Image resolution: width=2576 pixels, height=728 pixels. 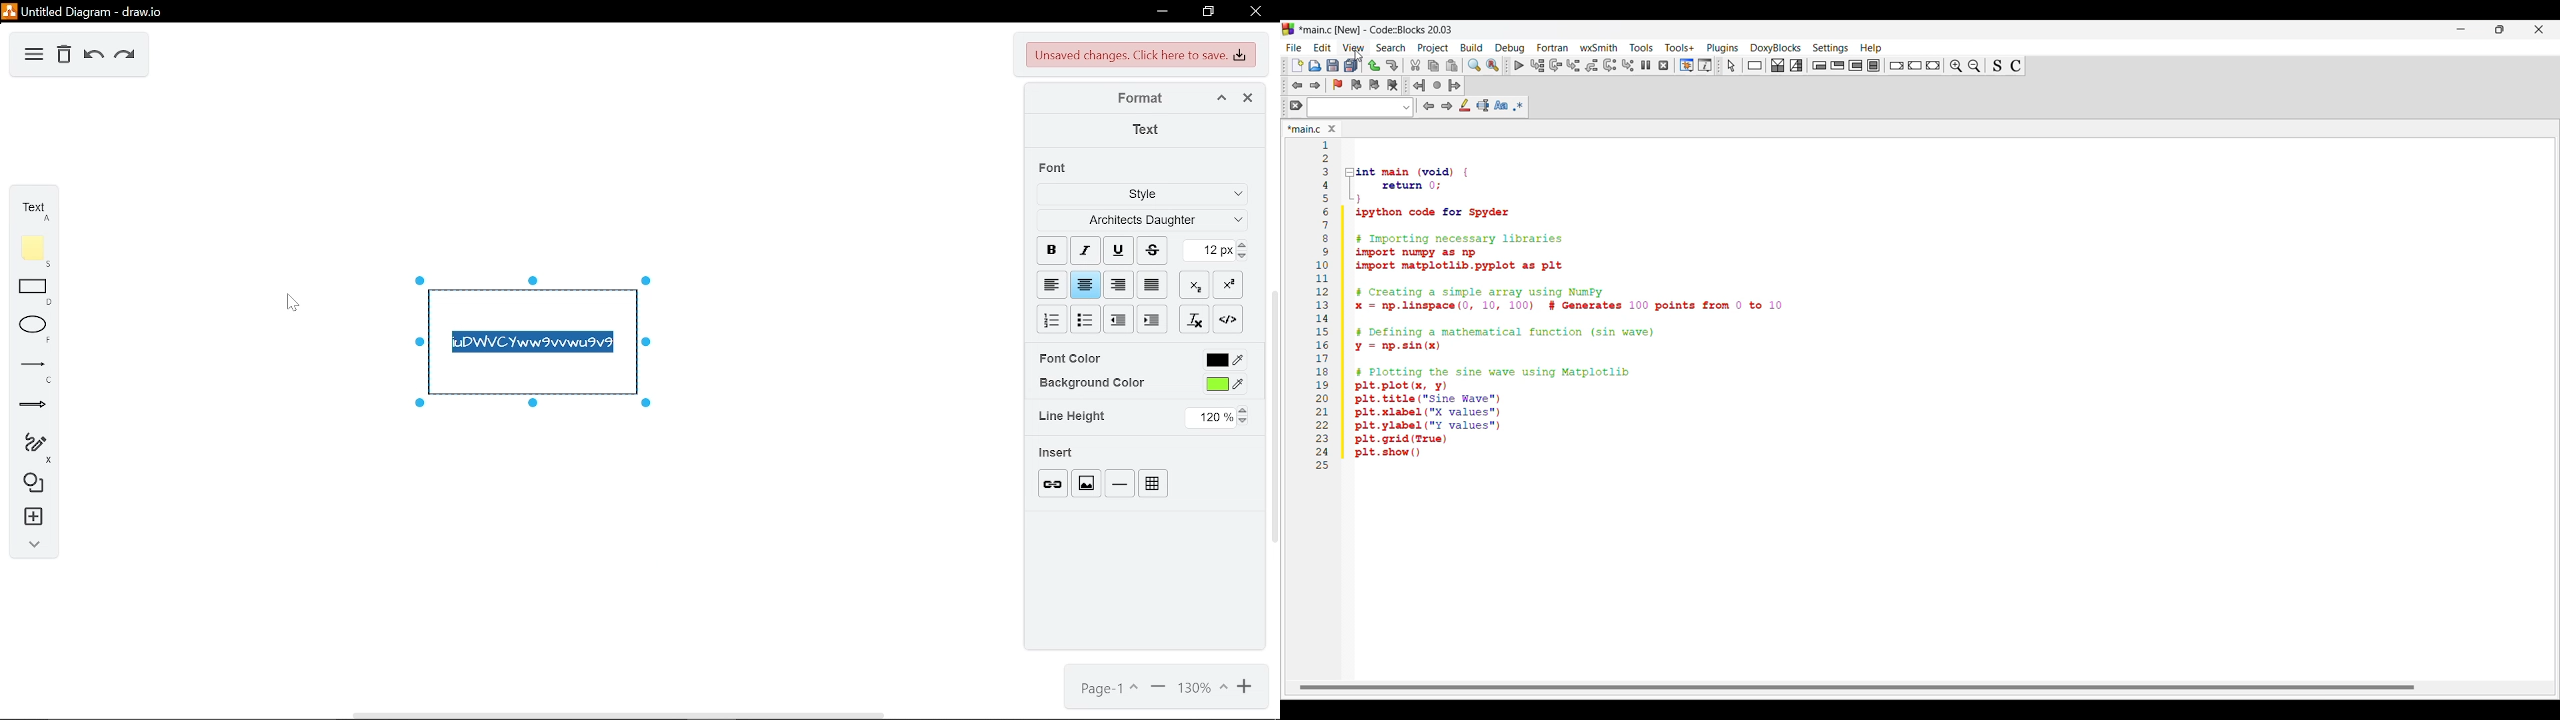 I want to click on Highlight, so click(x=1465, y=105).